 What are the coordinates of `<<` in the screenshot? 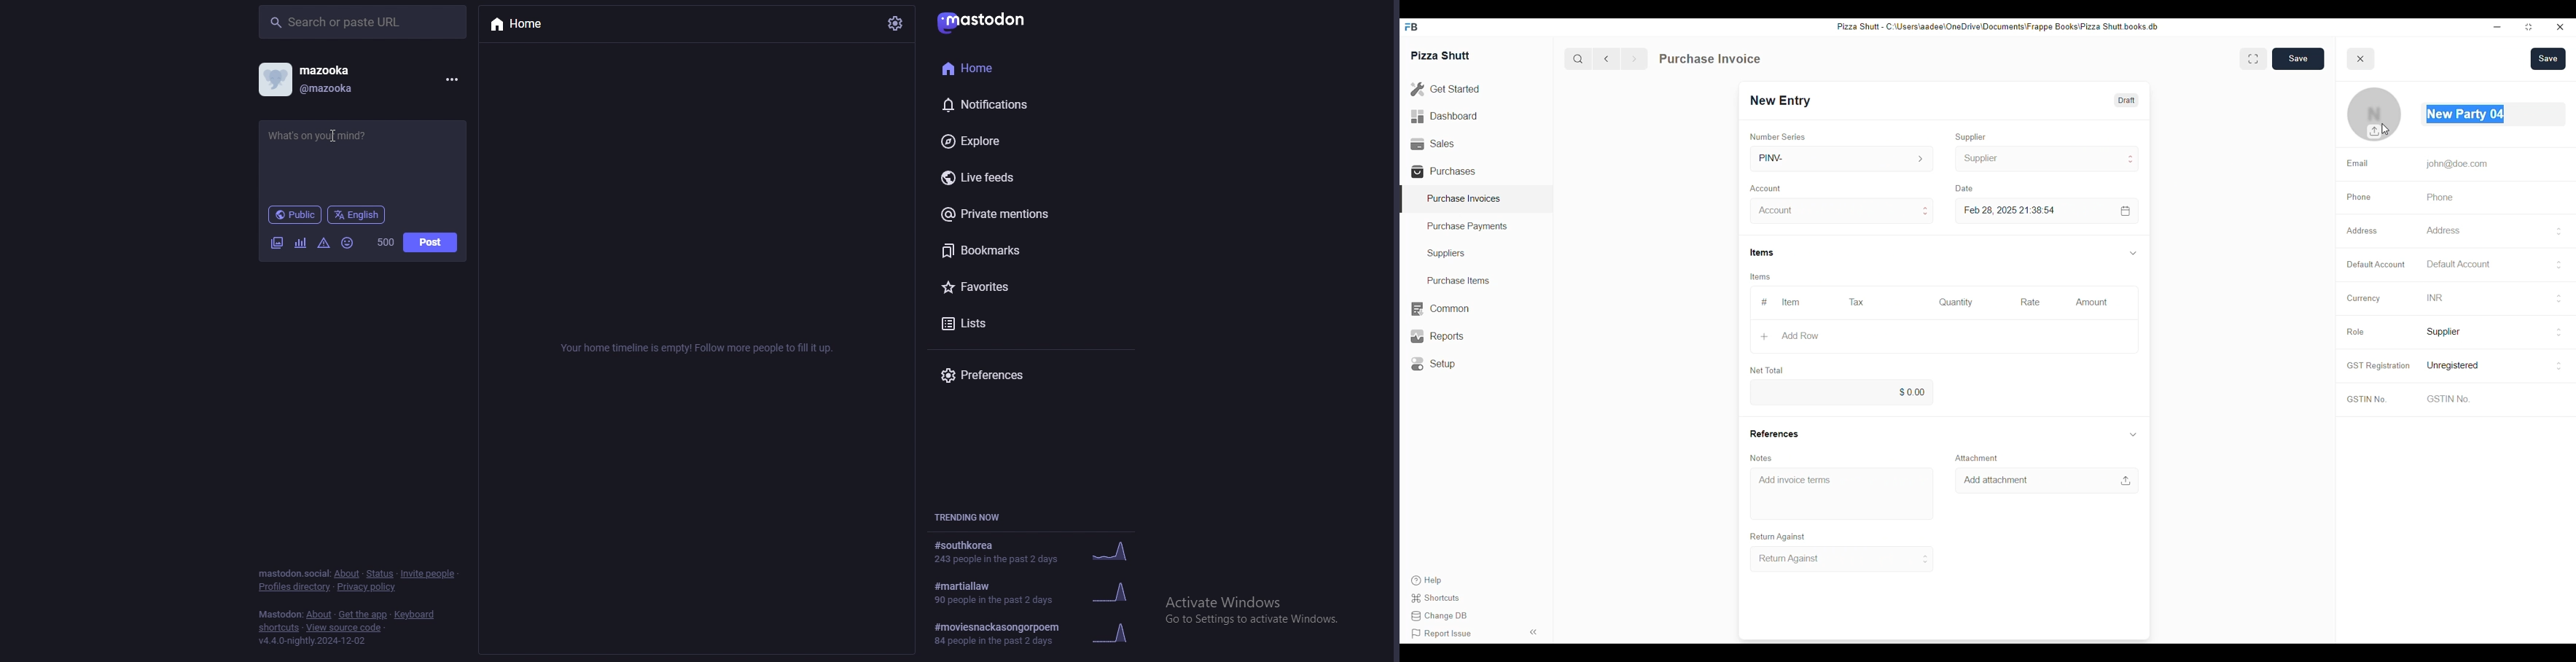 It's located at (1534, 631).